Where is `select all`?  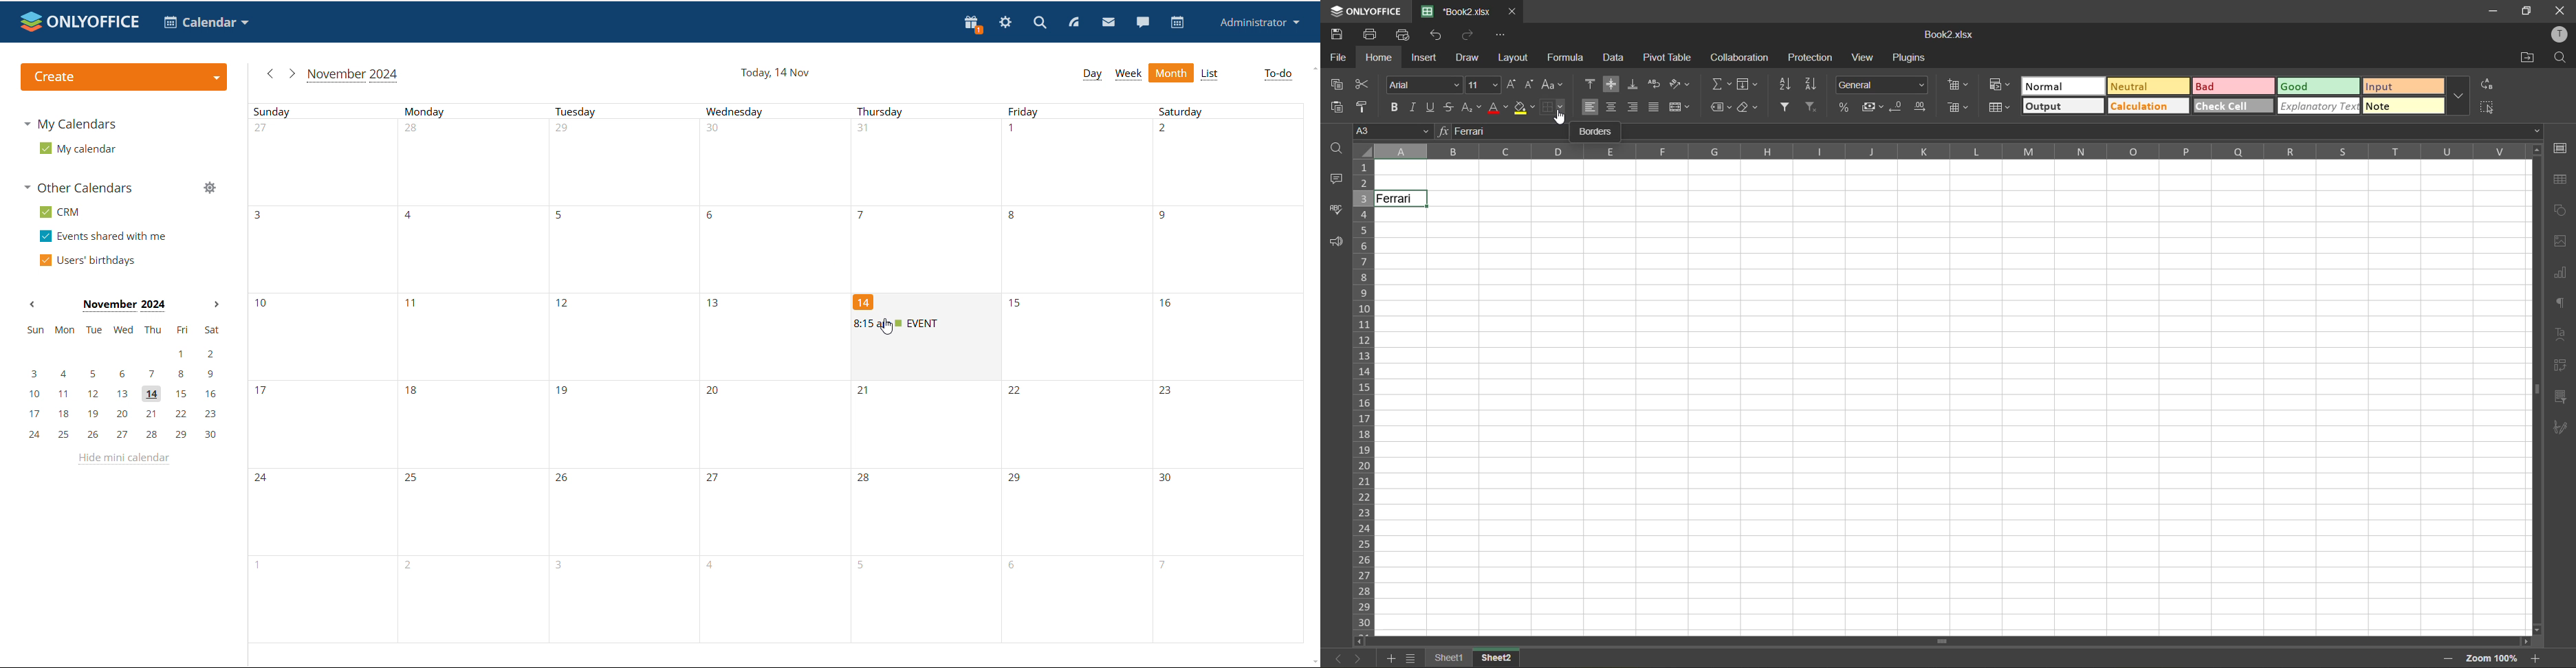
select all is located at coordinates (2490, 107).